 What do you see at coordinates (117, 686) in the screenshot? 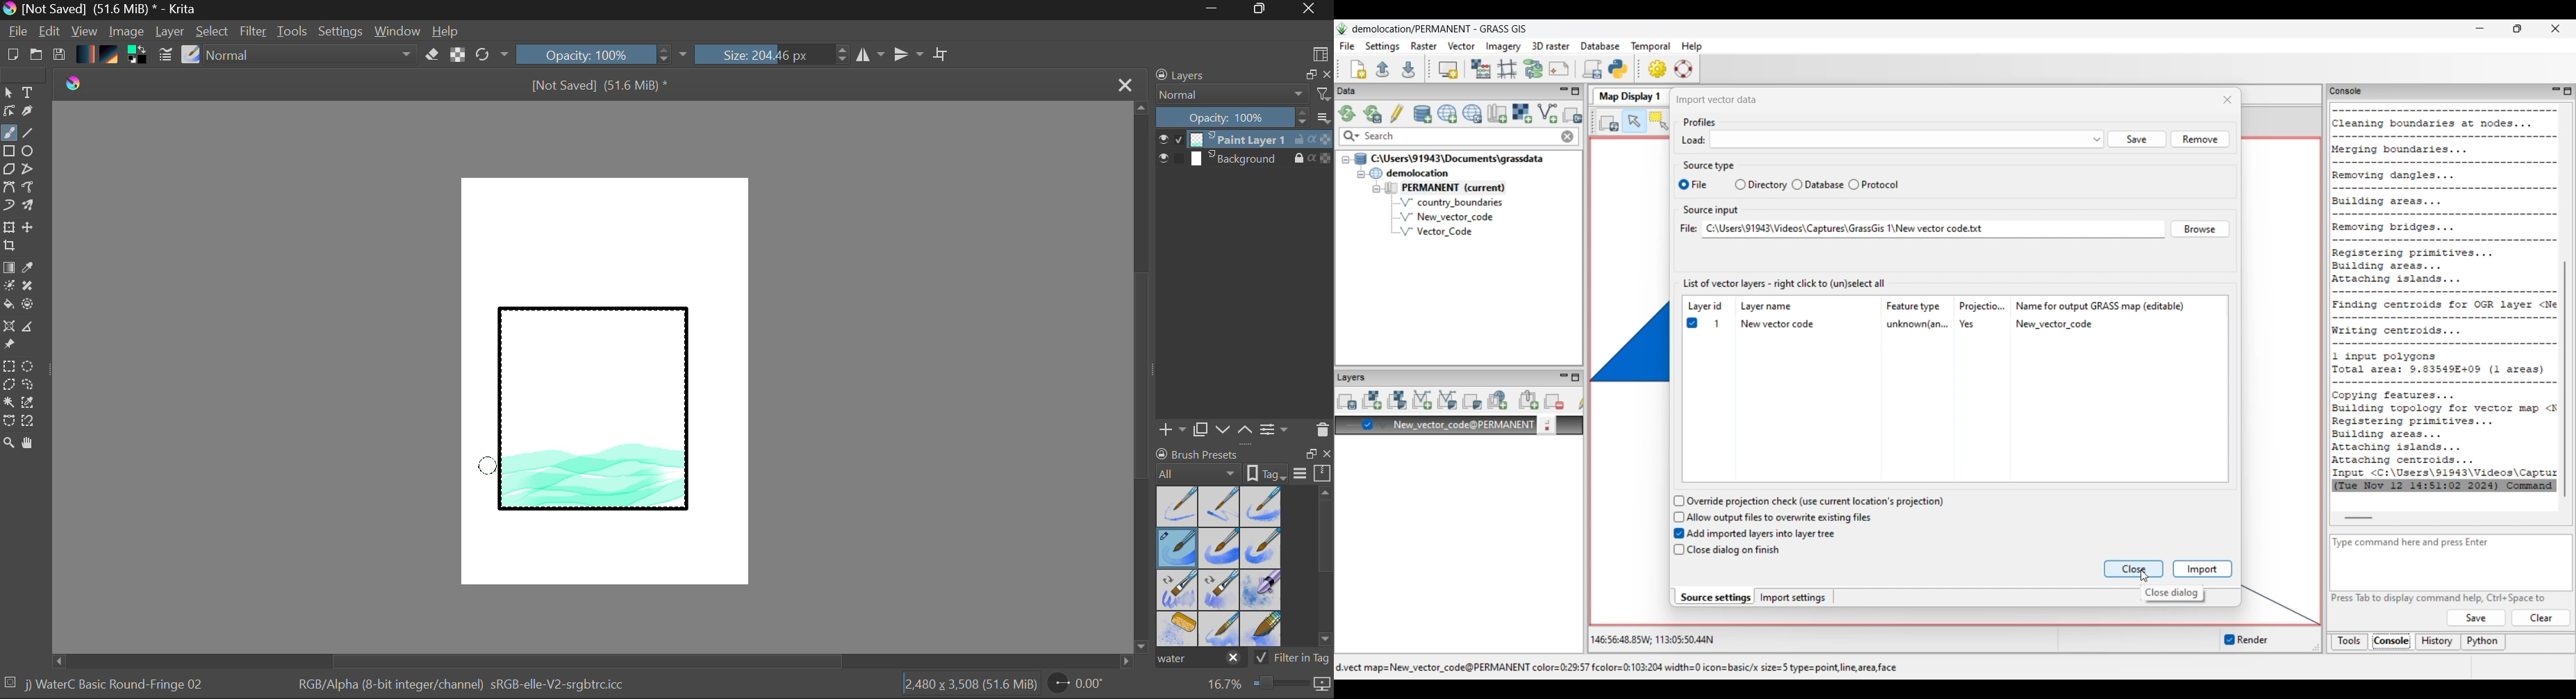
I see `Brush Selected` at bounding box center [117, 686].